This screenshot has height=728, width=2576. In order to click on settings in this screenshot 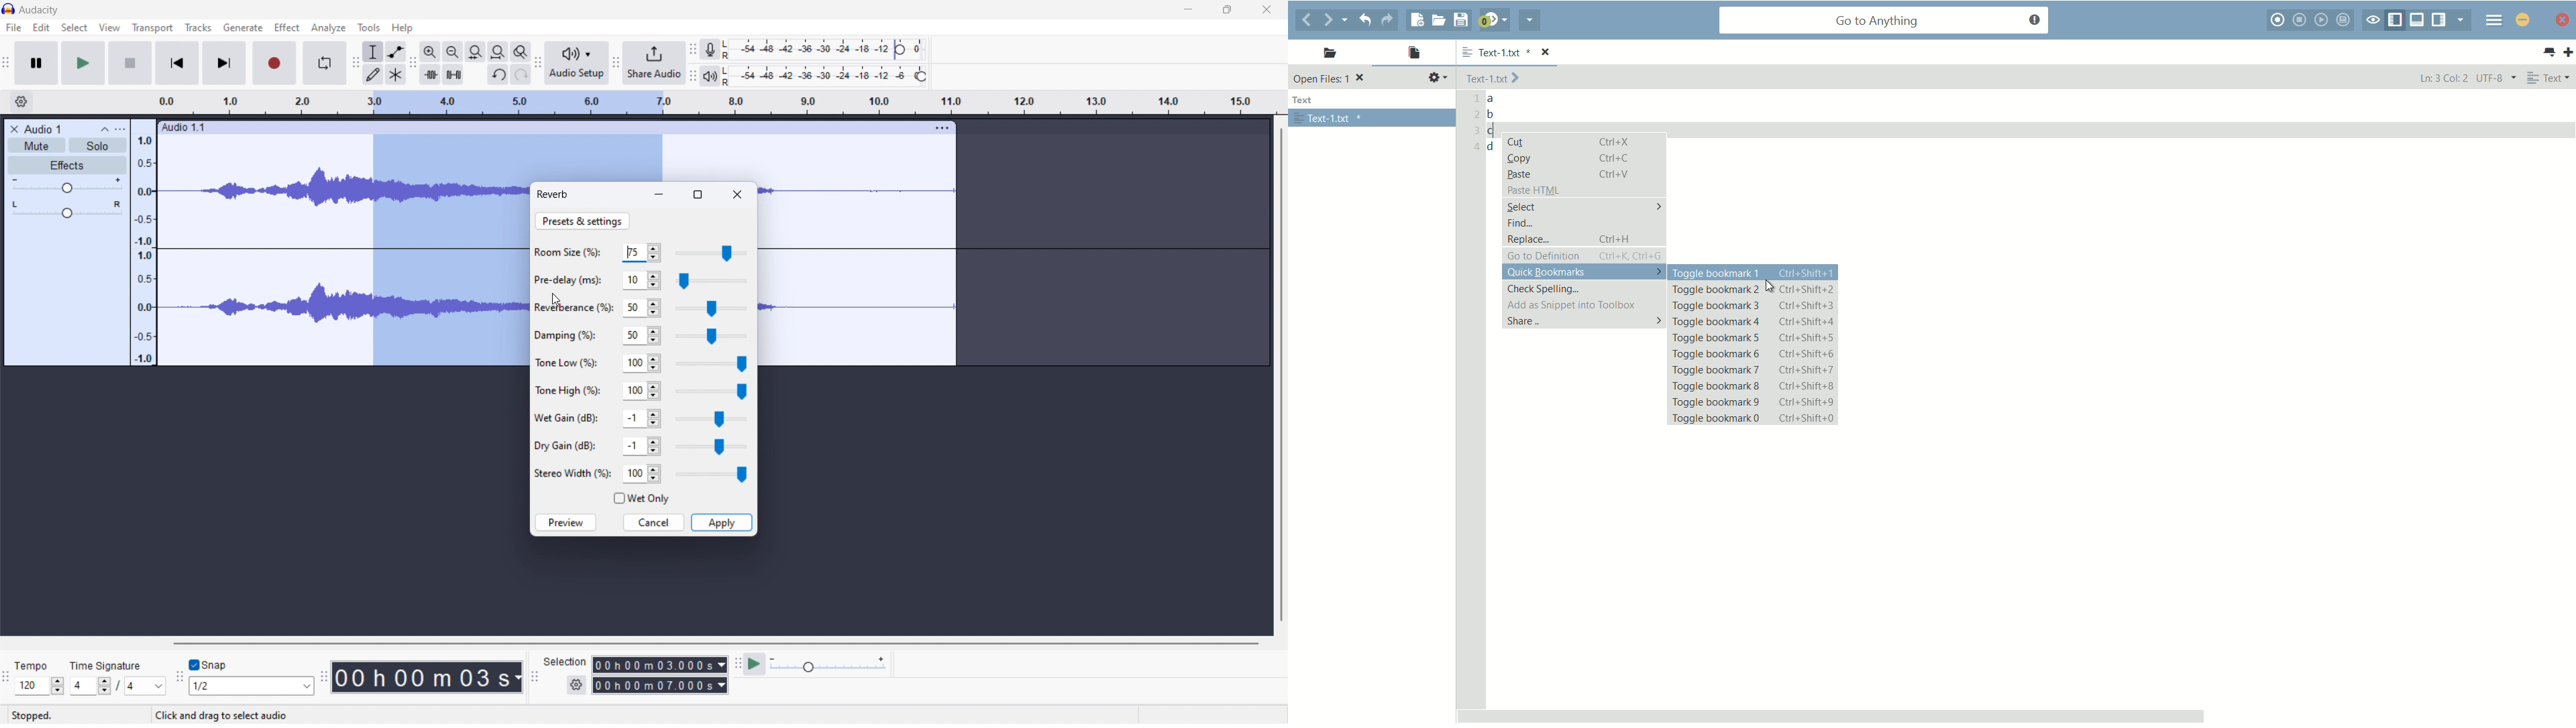, I will do `click(576, 686)`.